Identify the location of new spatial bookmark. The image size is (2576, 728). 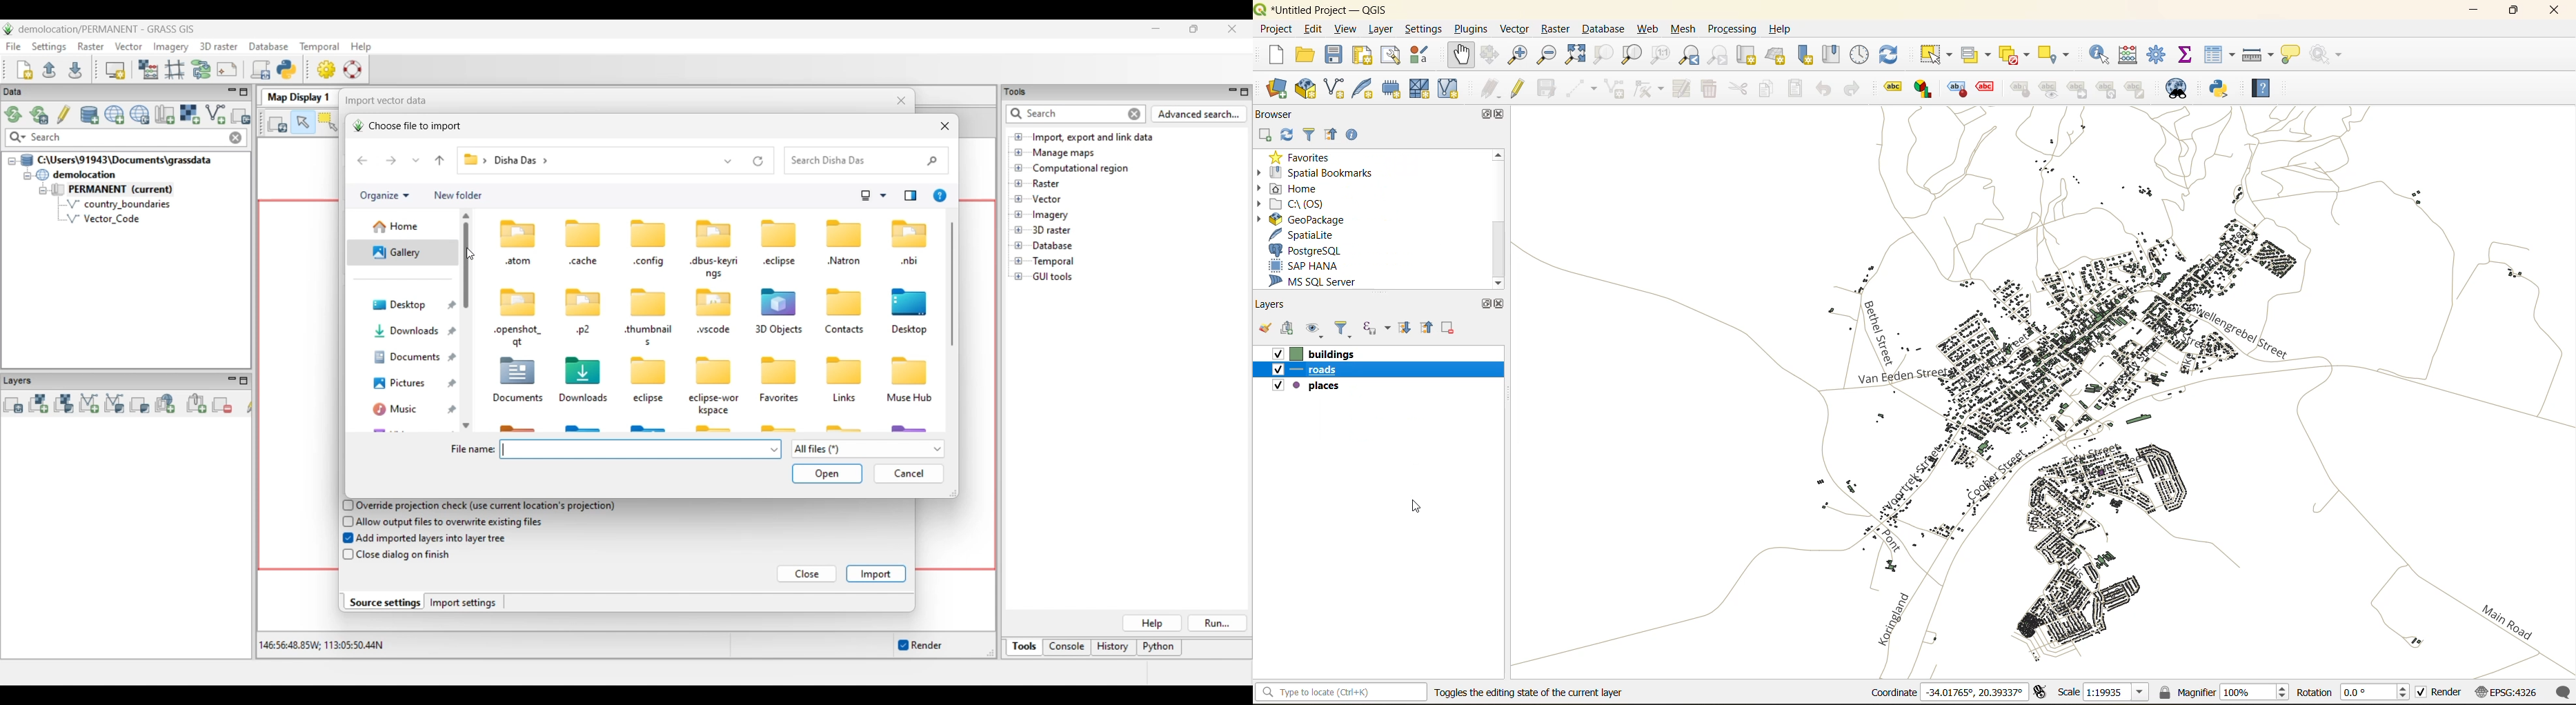
(1803, 56).